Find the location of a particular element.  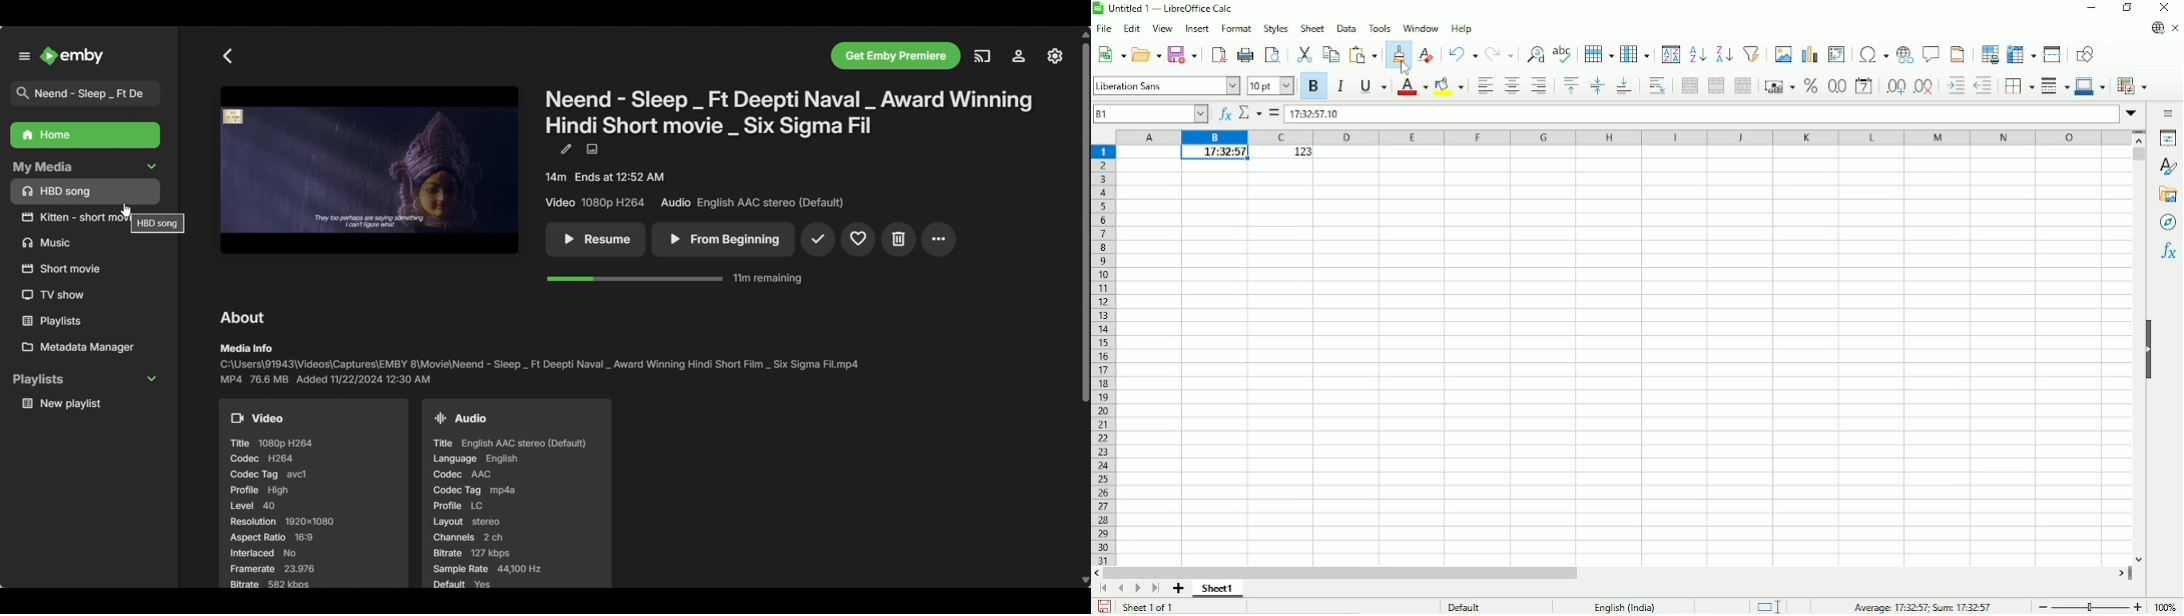

Title of selected search result is located at coordinates (90, 94).